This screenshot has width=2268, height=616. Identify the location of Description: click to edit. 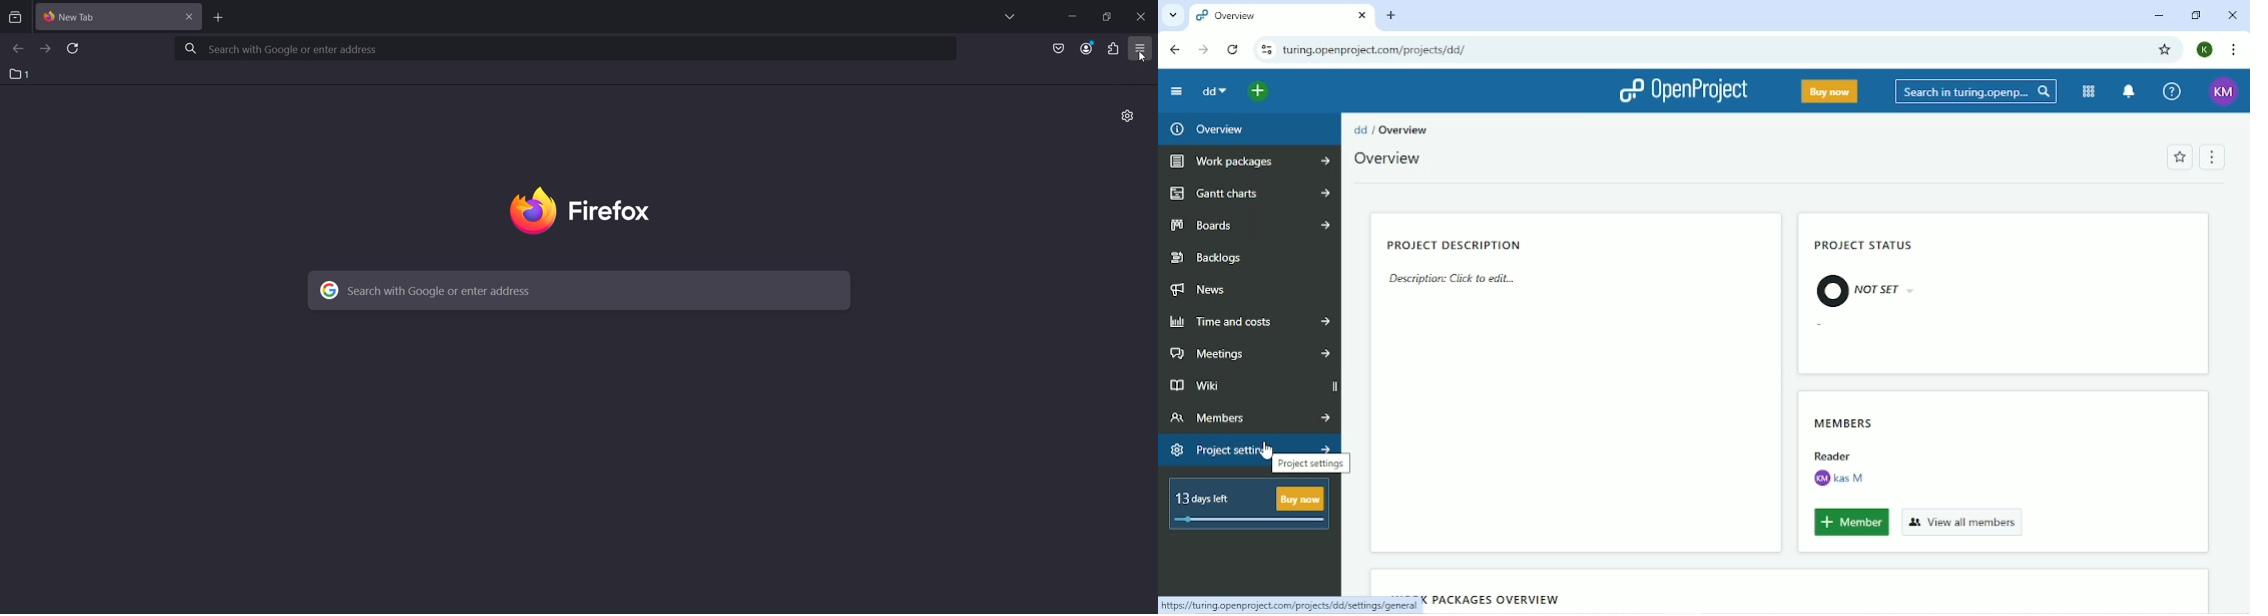
(1454, 278).